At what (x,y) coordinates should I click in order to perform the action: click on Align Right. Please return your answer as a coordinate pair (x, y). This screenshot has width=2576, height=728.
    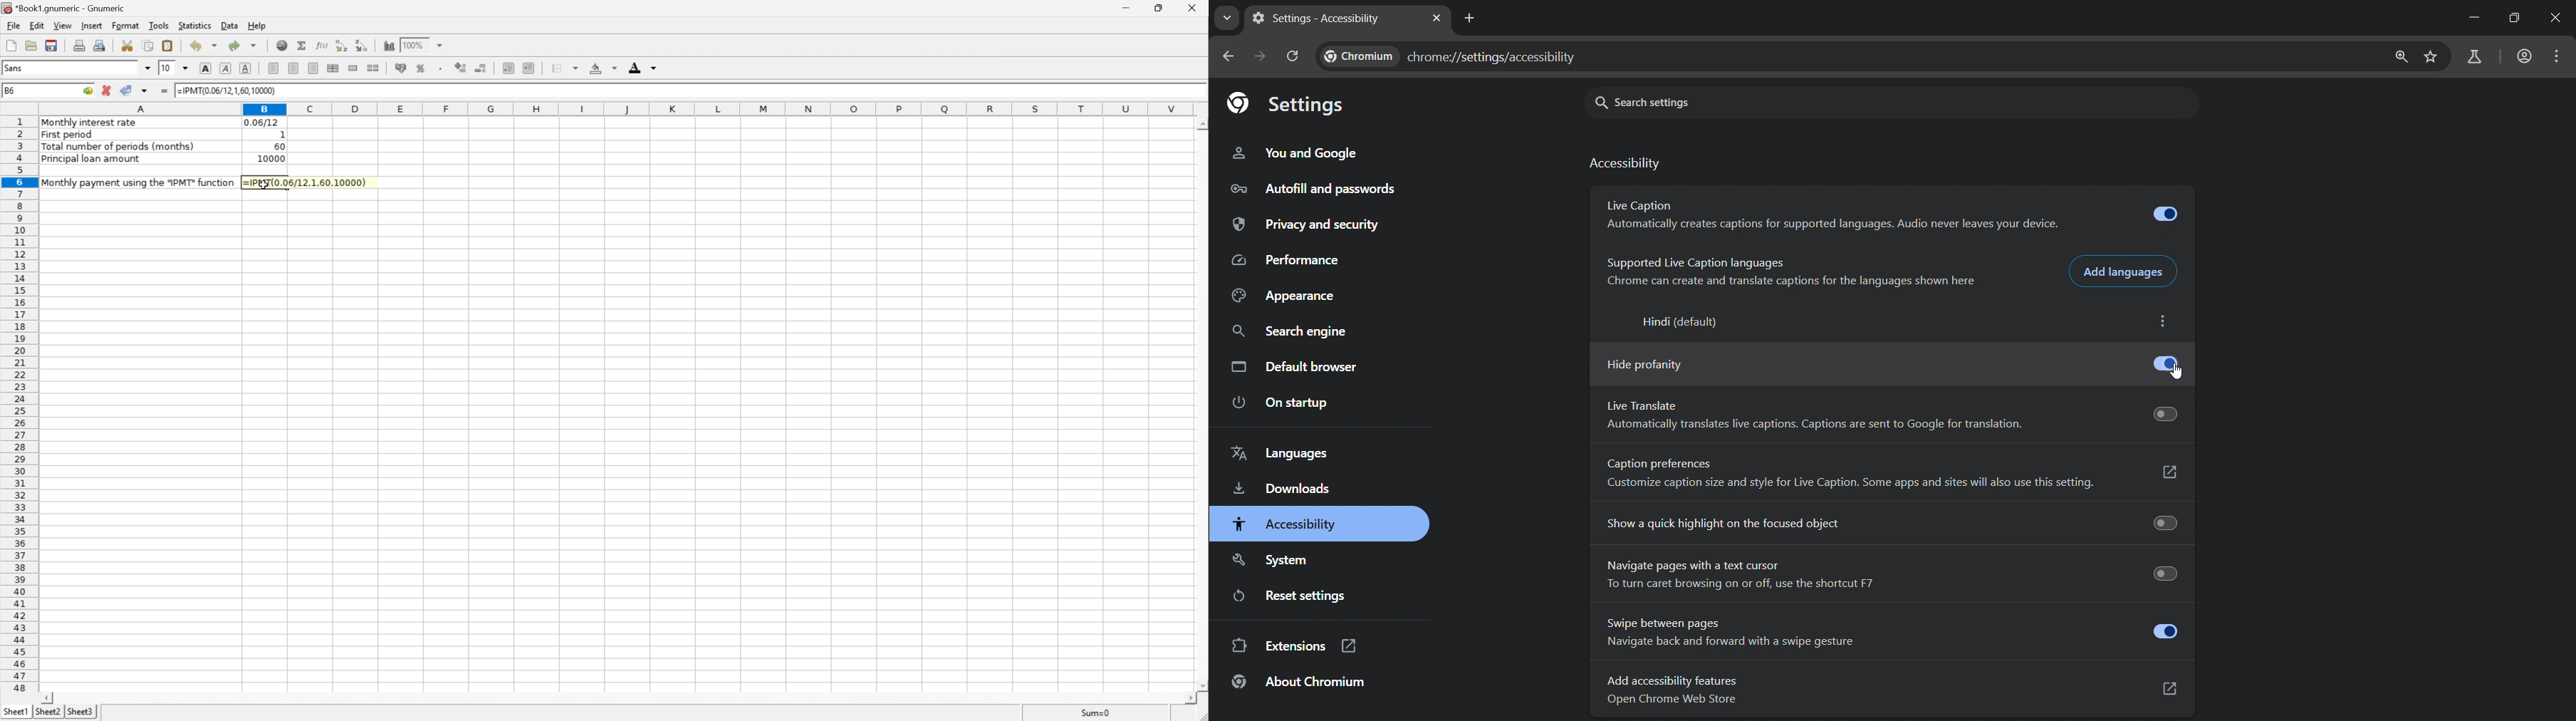
    Looking at the image, I should click on (314, 68).